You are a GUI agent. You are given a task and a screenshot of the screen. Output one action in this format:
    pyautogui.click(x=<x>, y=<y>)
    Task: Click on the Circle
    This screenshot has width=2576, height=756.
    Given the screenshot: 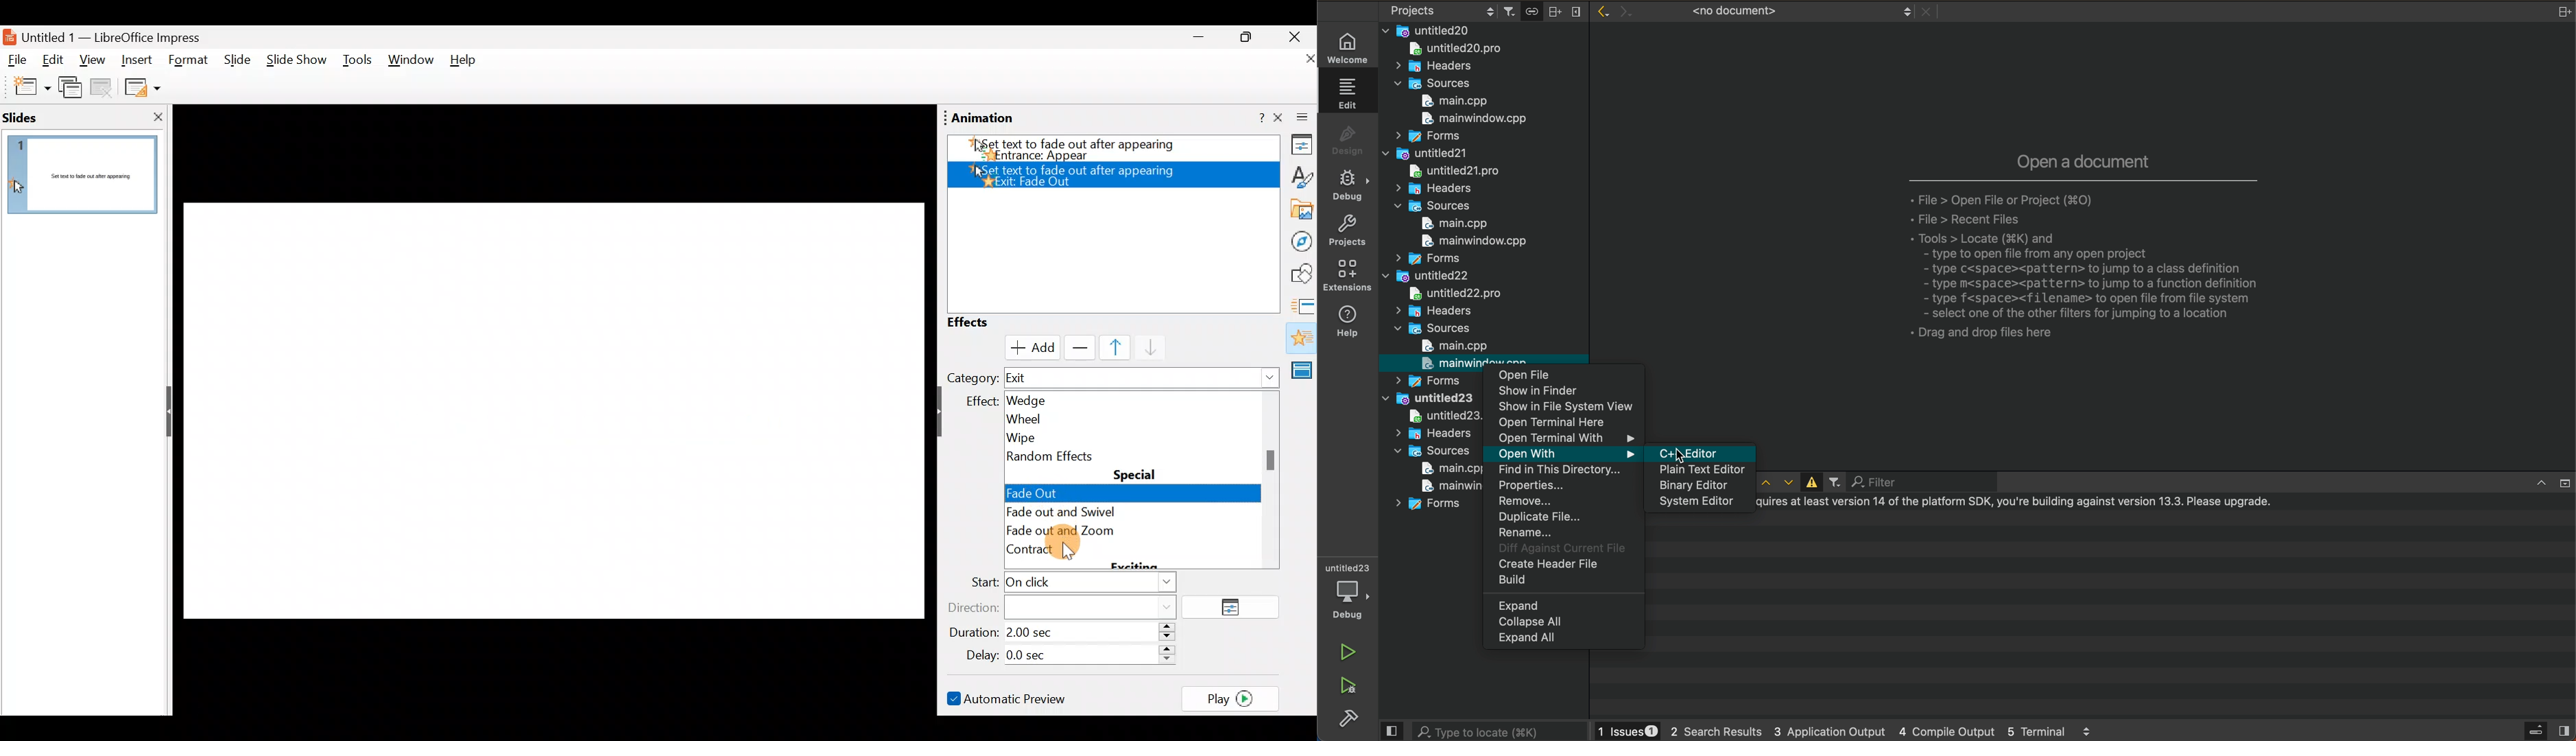 What is the action you would take?
    pyautogui.click(x=1058, y=513)
    